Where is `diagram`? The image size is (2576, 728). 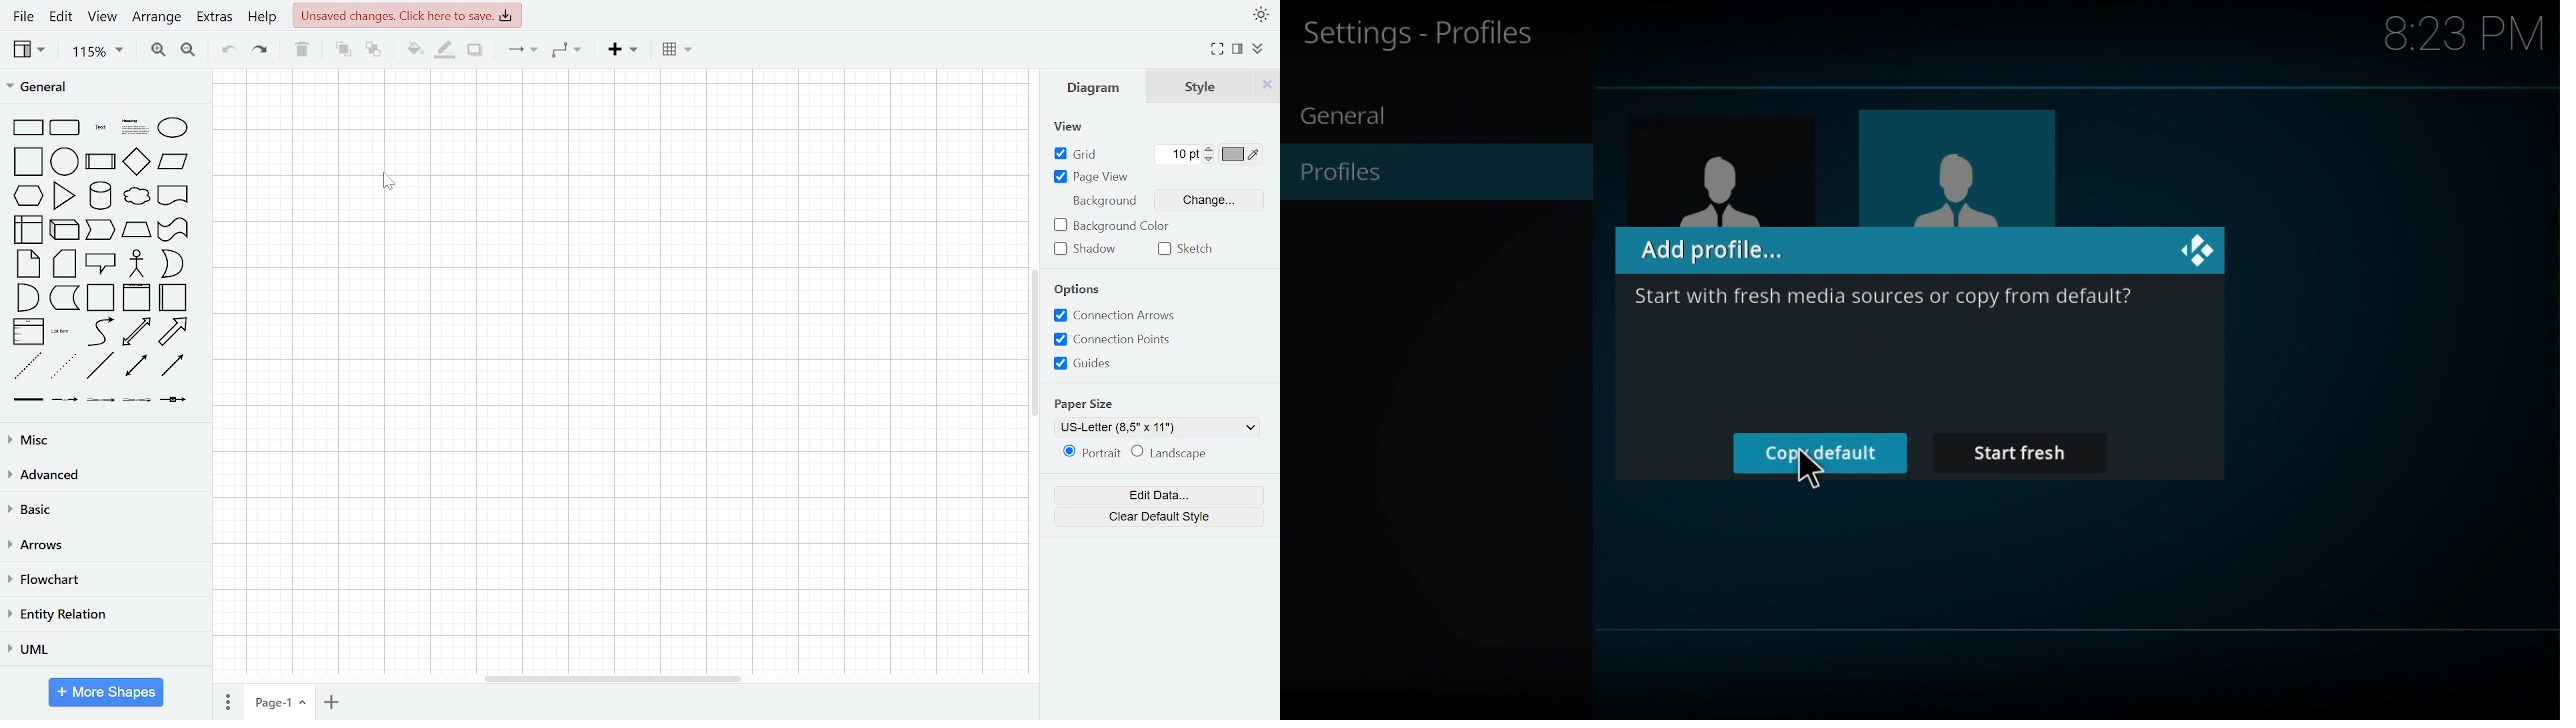 diagram is located at coordinates (1097, 89).